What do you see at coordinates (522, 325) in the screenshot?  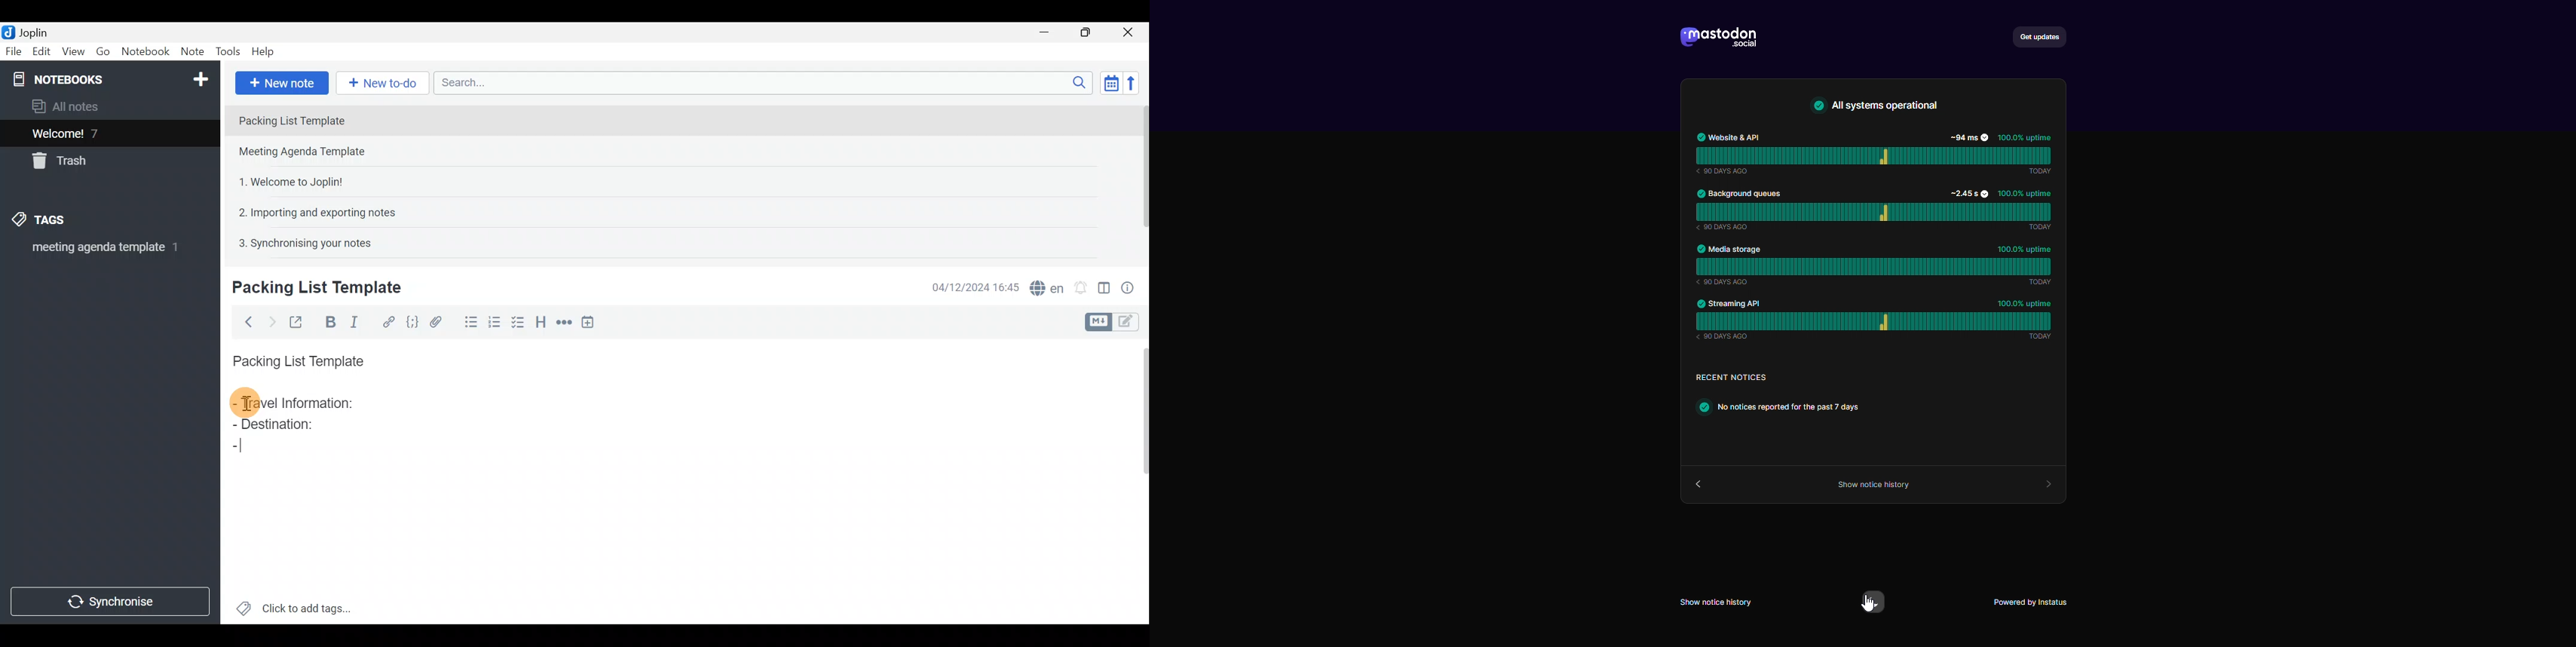 I see `Checkbox` at bounding box center [522, 325].